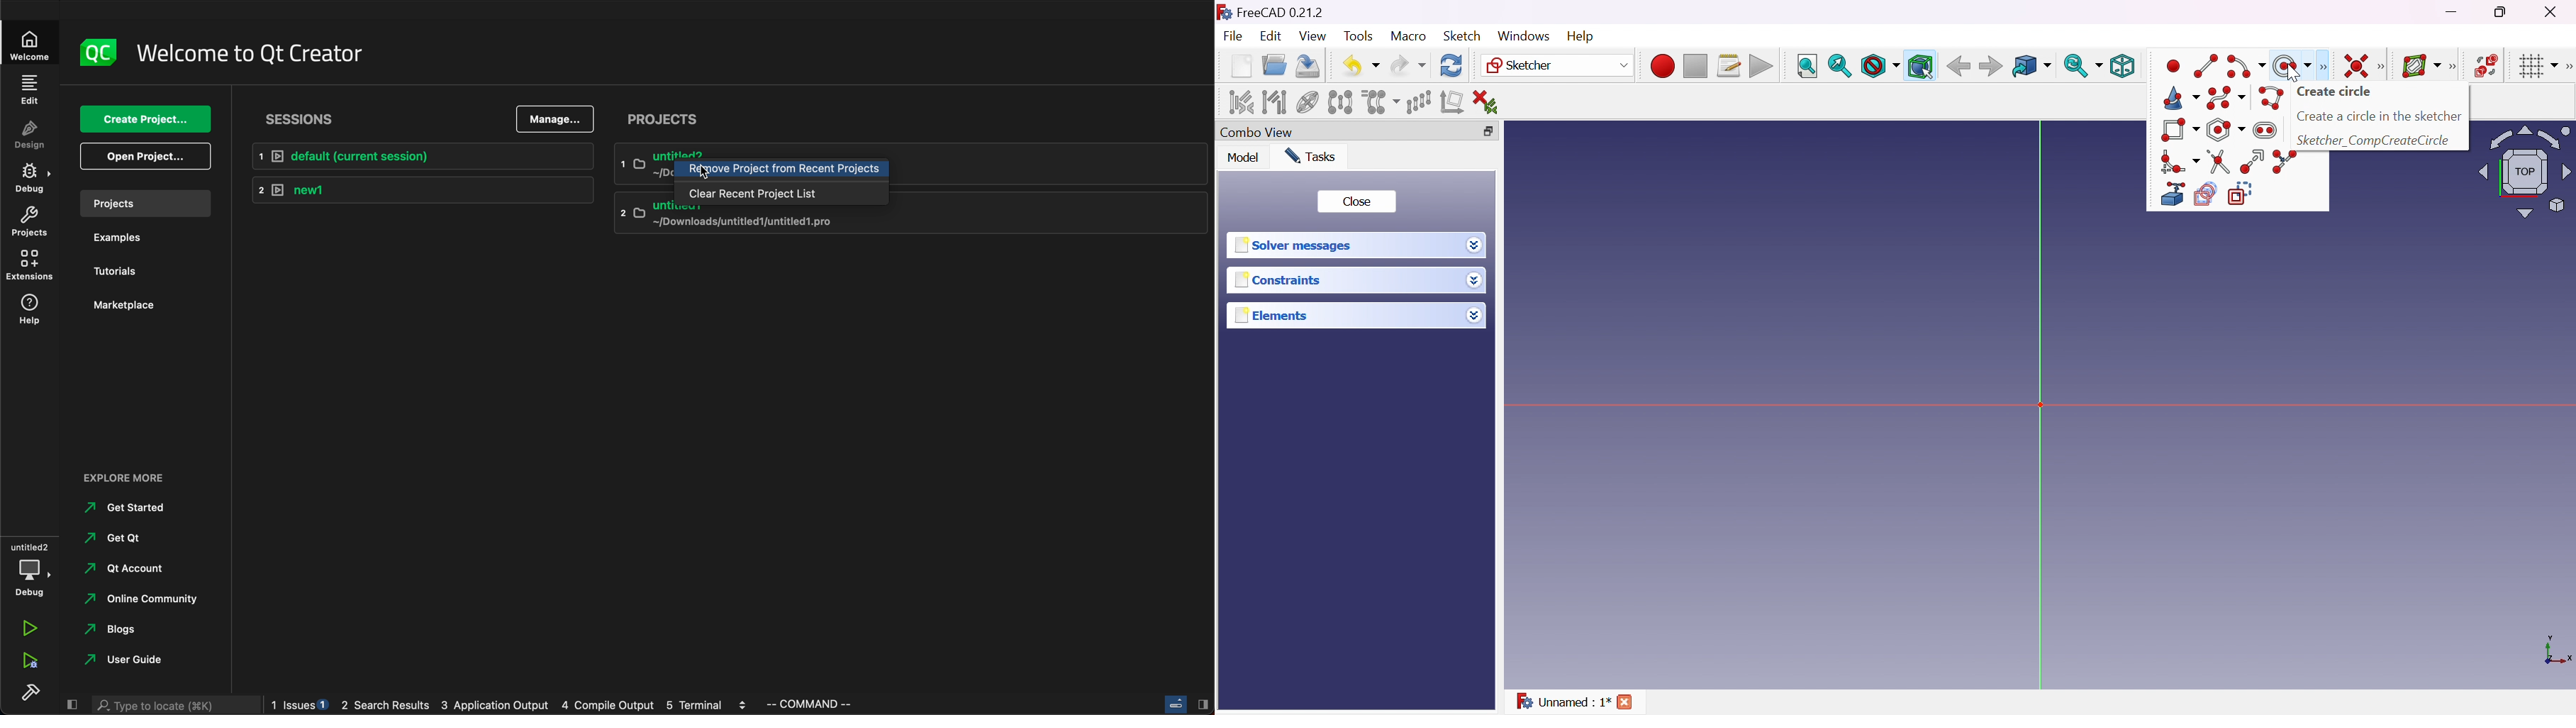 This screenshot has height=728, width=2576. Describe the element at coordinates (175, 706) in the screenshot. I see `search` at that location.